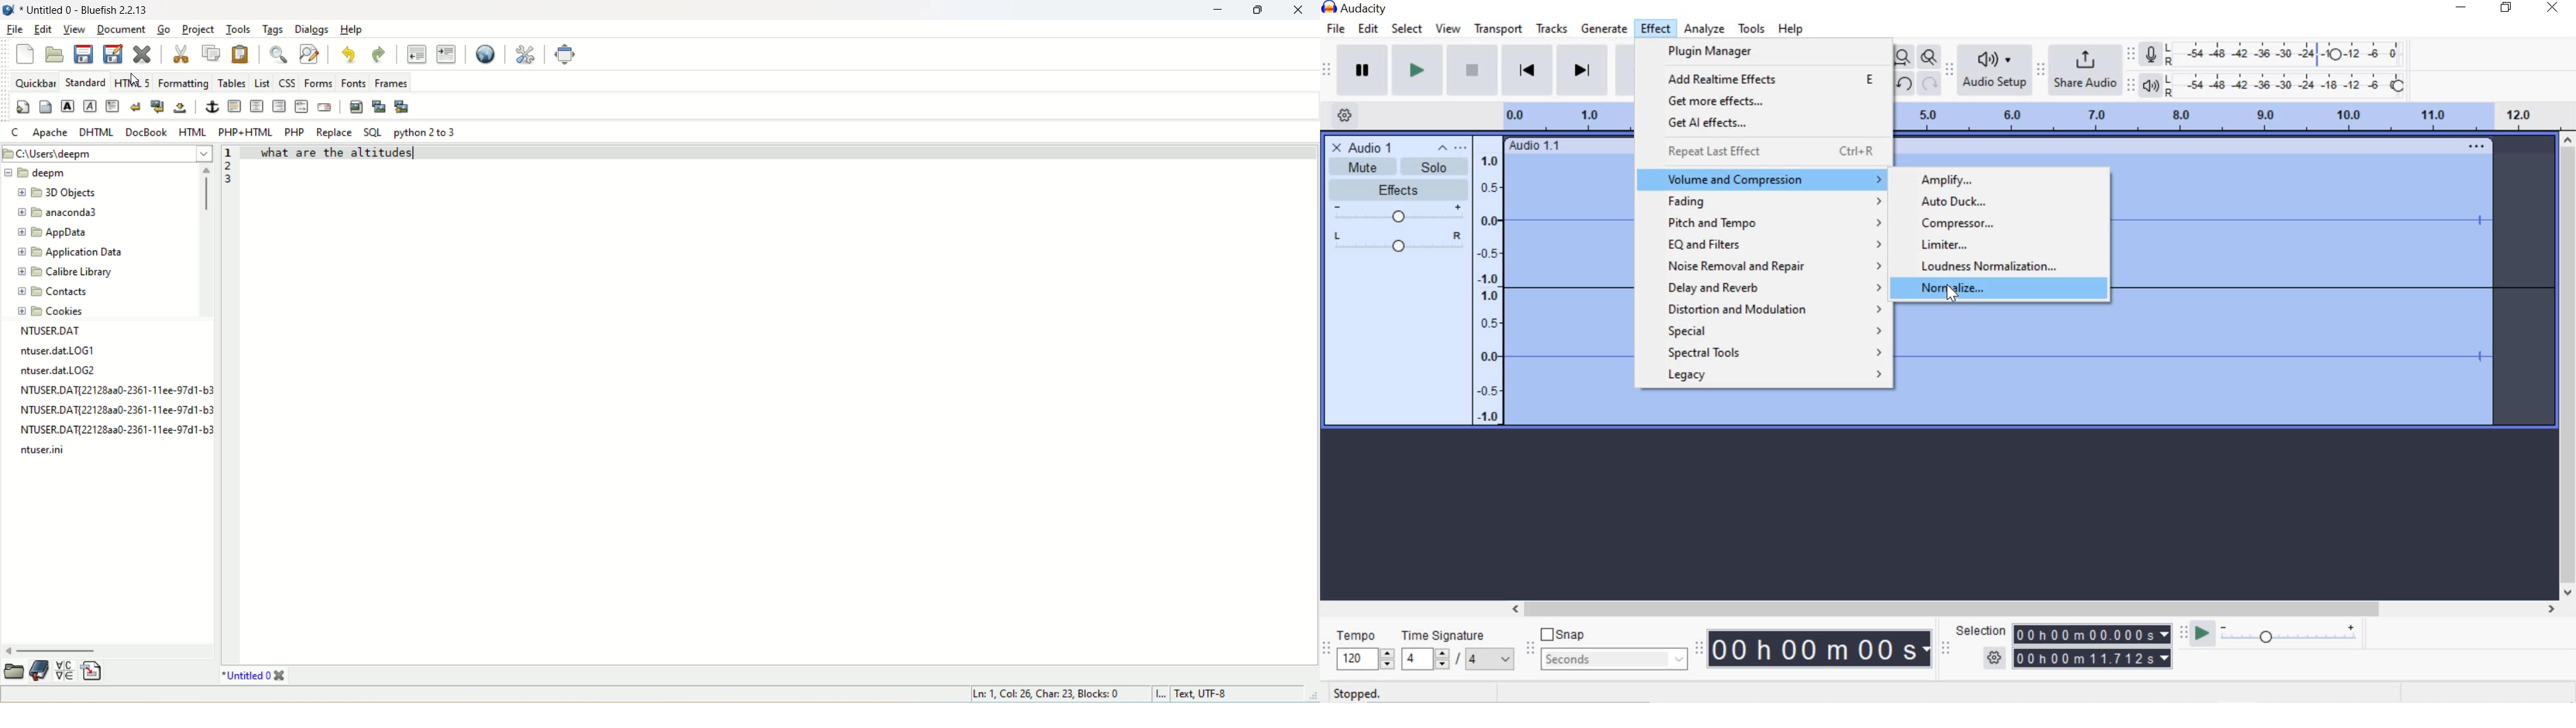 The width and height of the screenshot is (2576, 728). What do you see at coordinates (1368, 28) in the screenshot?
I see `edit` at bounding box center [1368, 28].